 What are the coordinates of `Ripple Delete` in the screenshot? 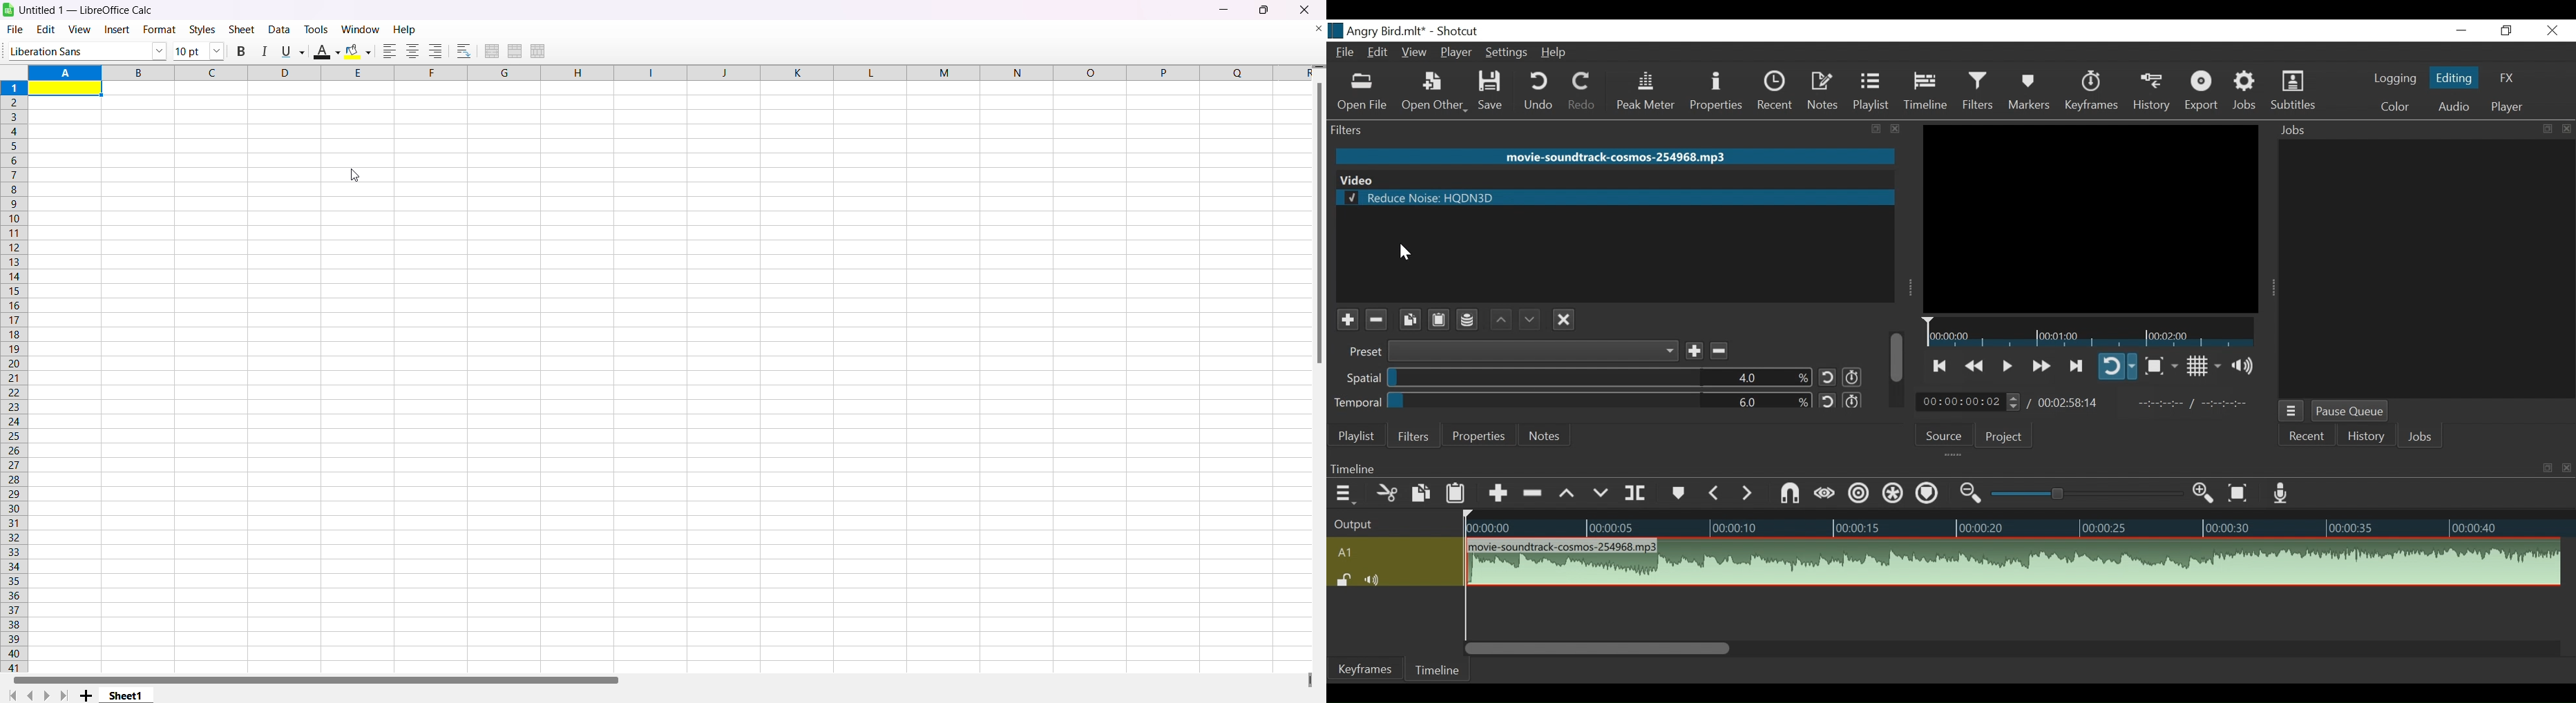 It's located at (1534, 493).